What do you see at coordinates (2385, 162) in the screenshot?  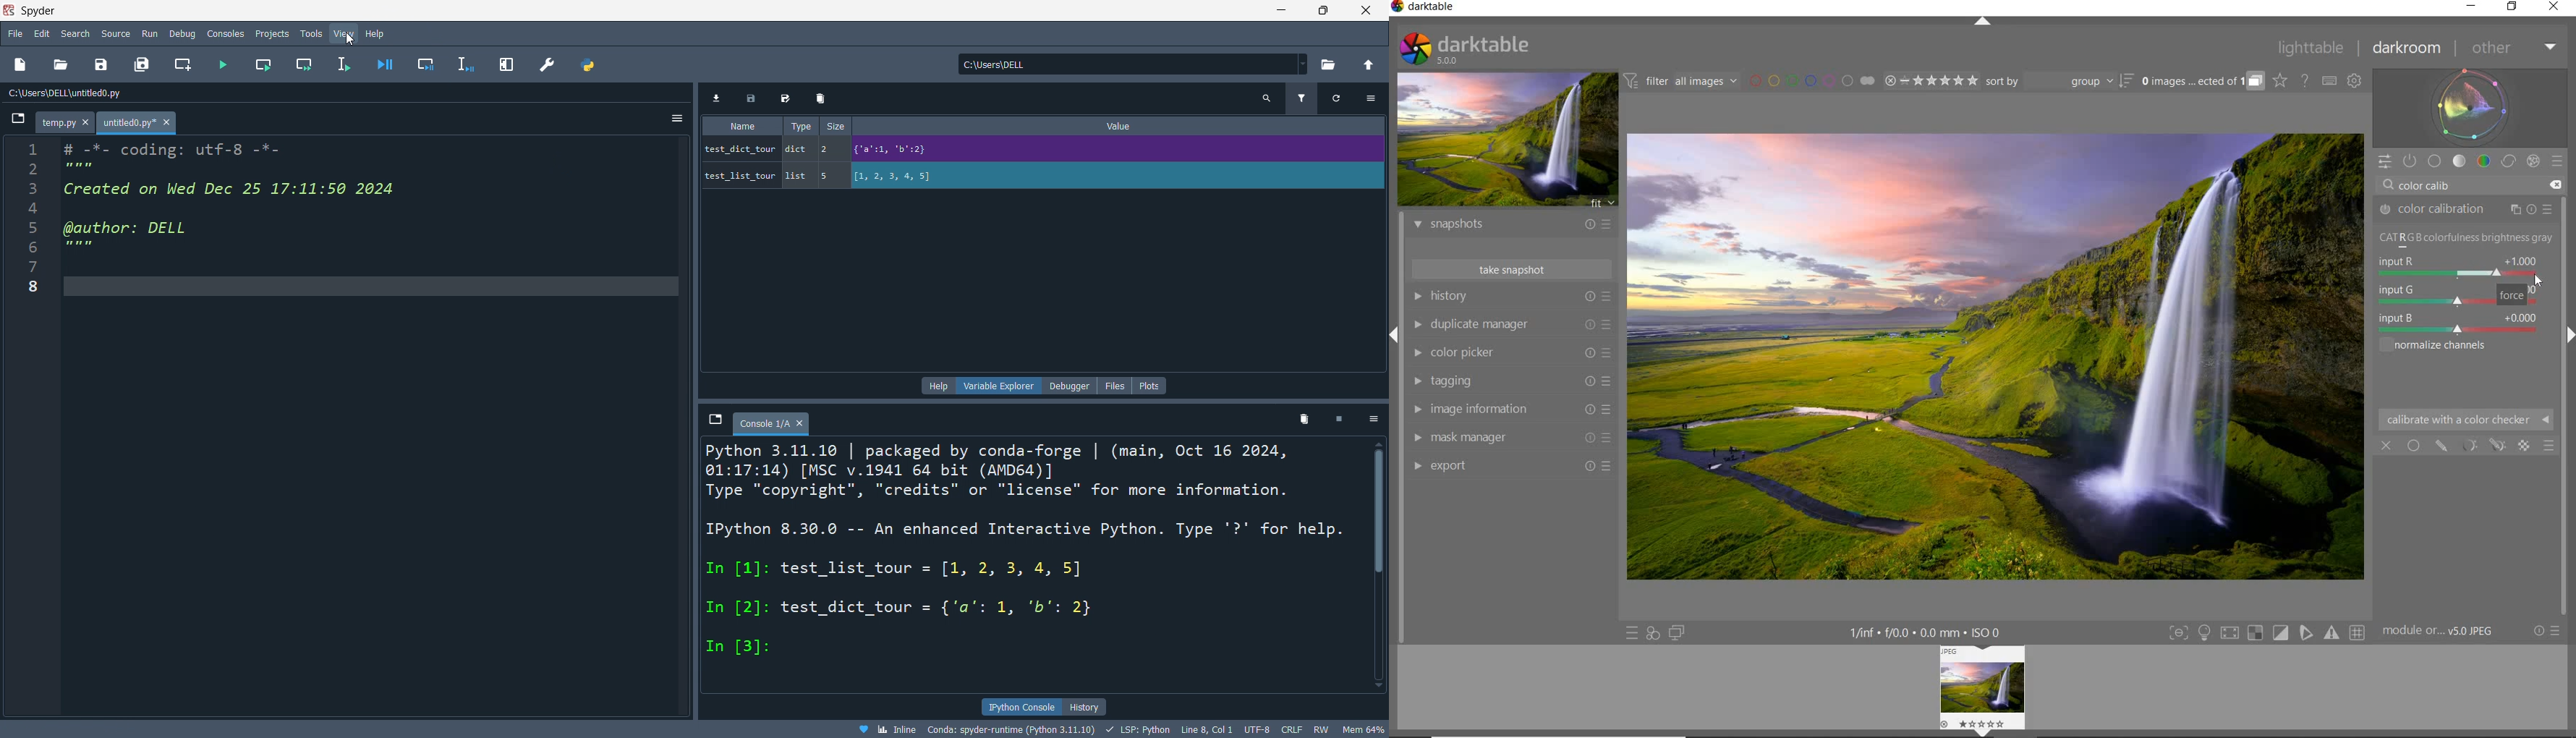 I see `QUICK ACCESS PANEL` at bounding box center [2385, 162].